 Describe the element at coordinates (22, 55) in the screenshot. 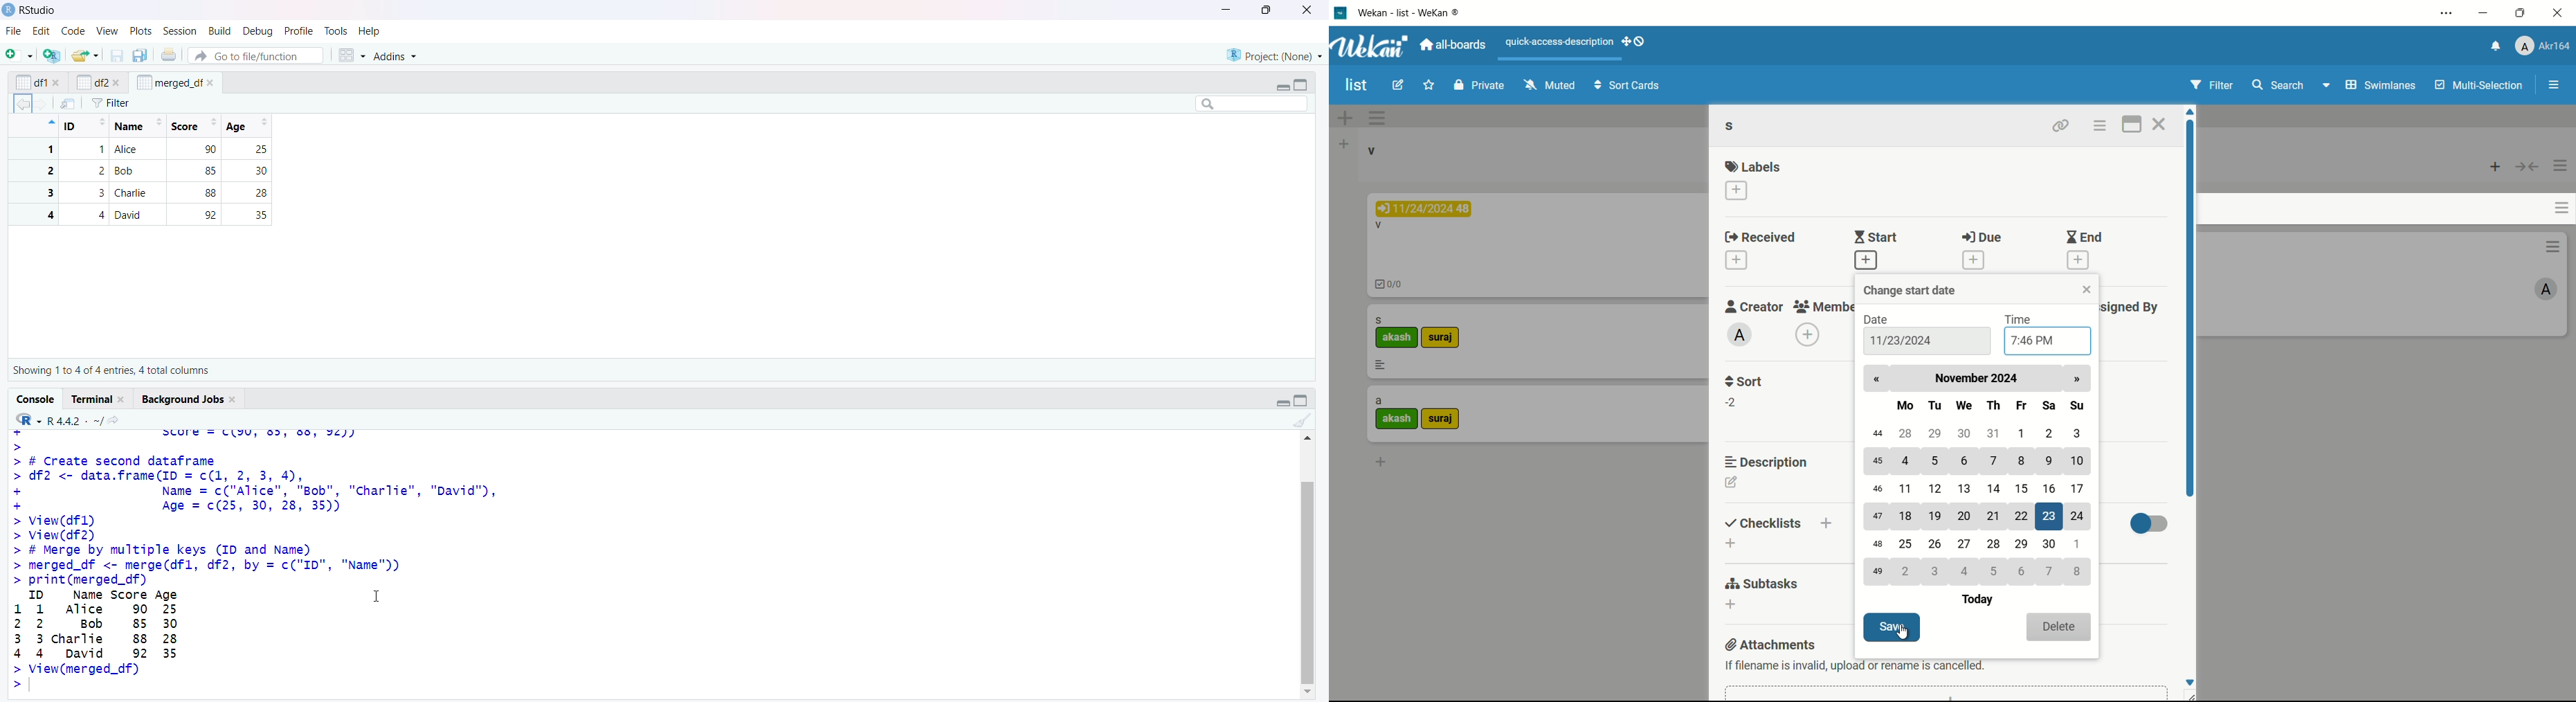

I see `add file as` at that location.